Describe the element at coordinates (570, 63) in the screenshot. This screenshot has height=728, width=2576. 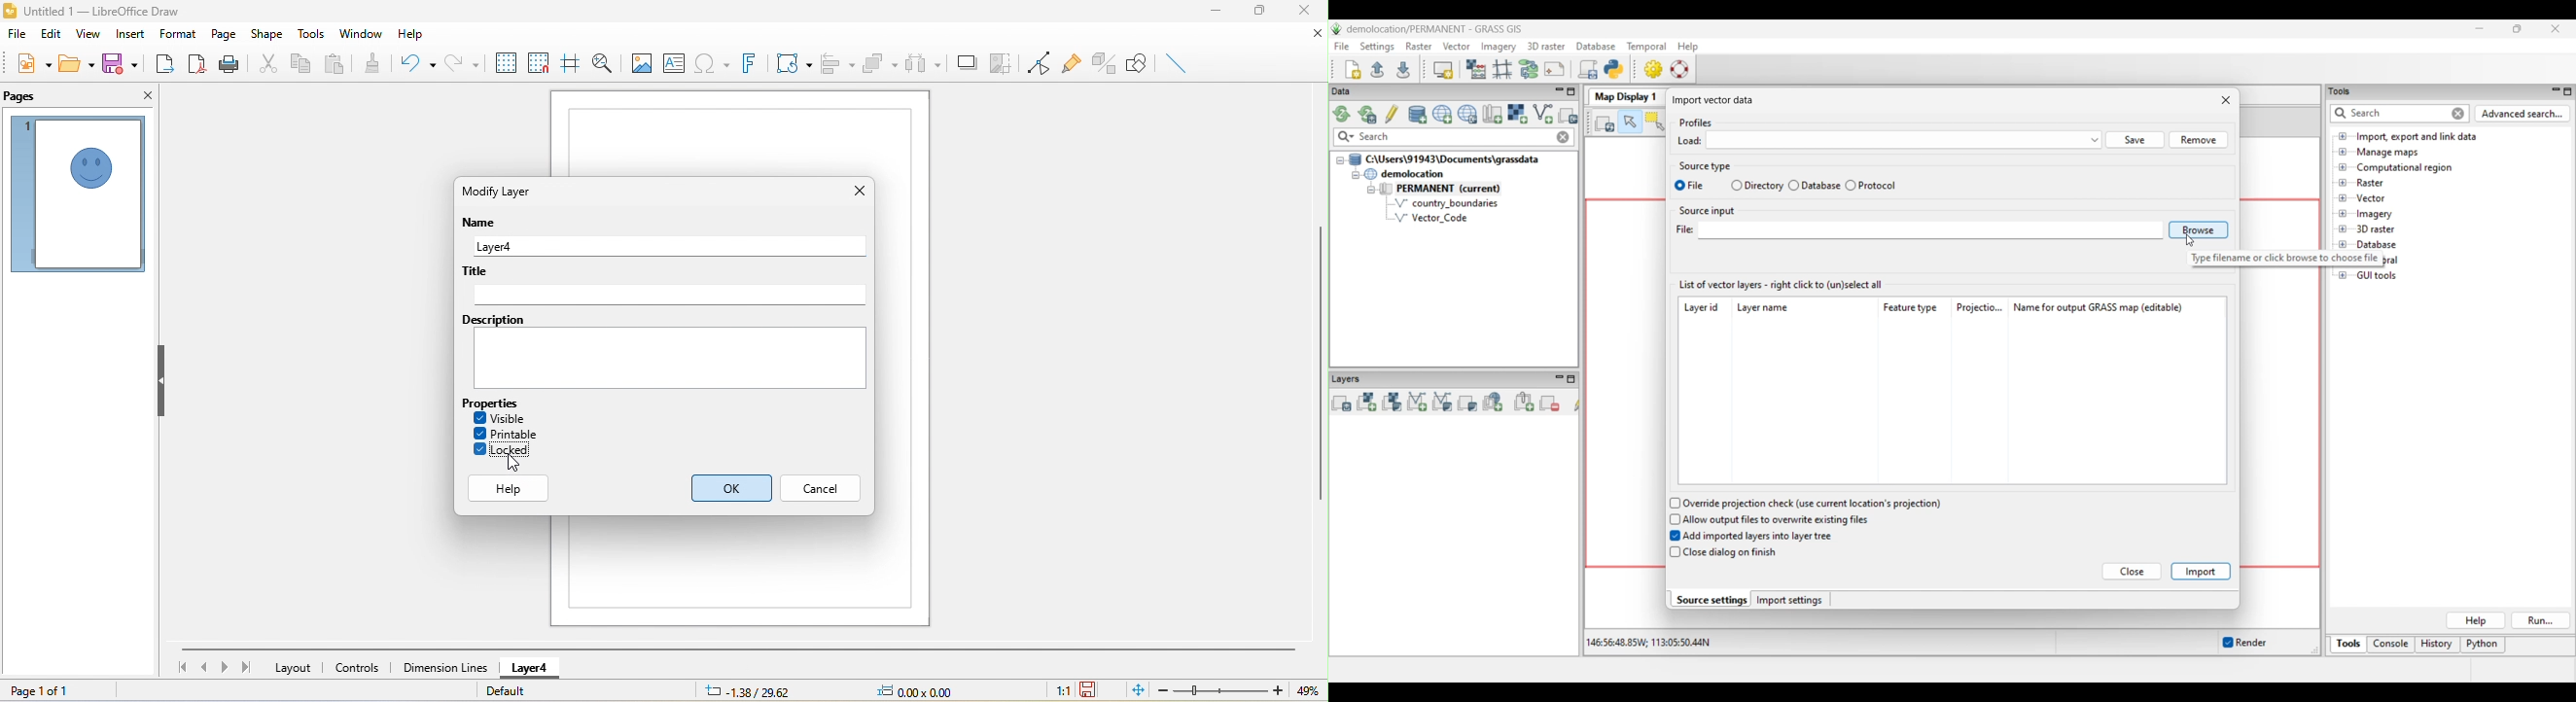
I see `helpline while moving` at that location.